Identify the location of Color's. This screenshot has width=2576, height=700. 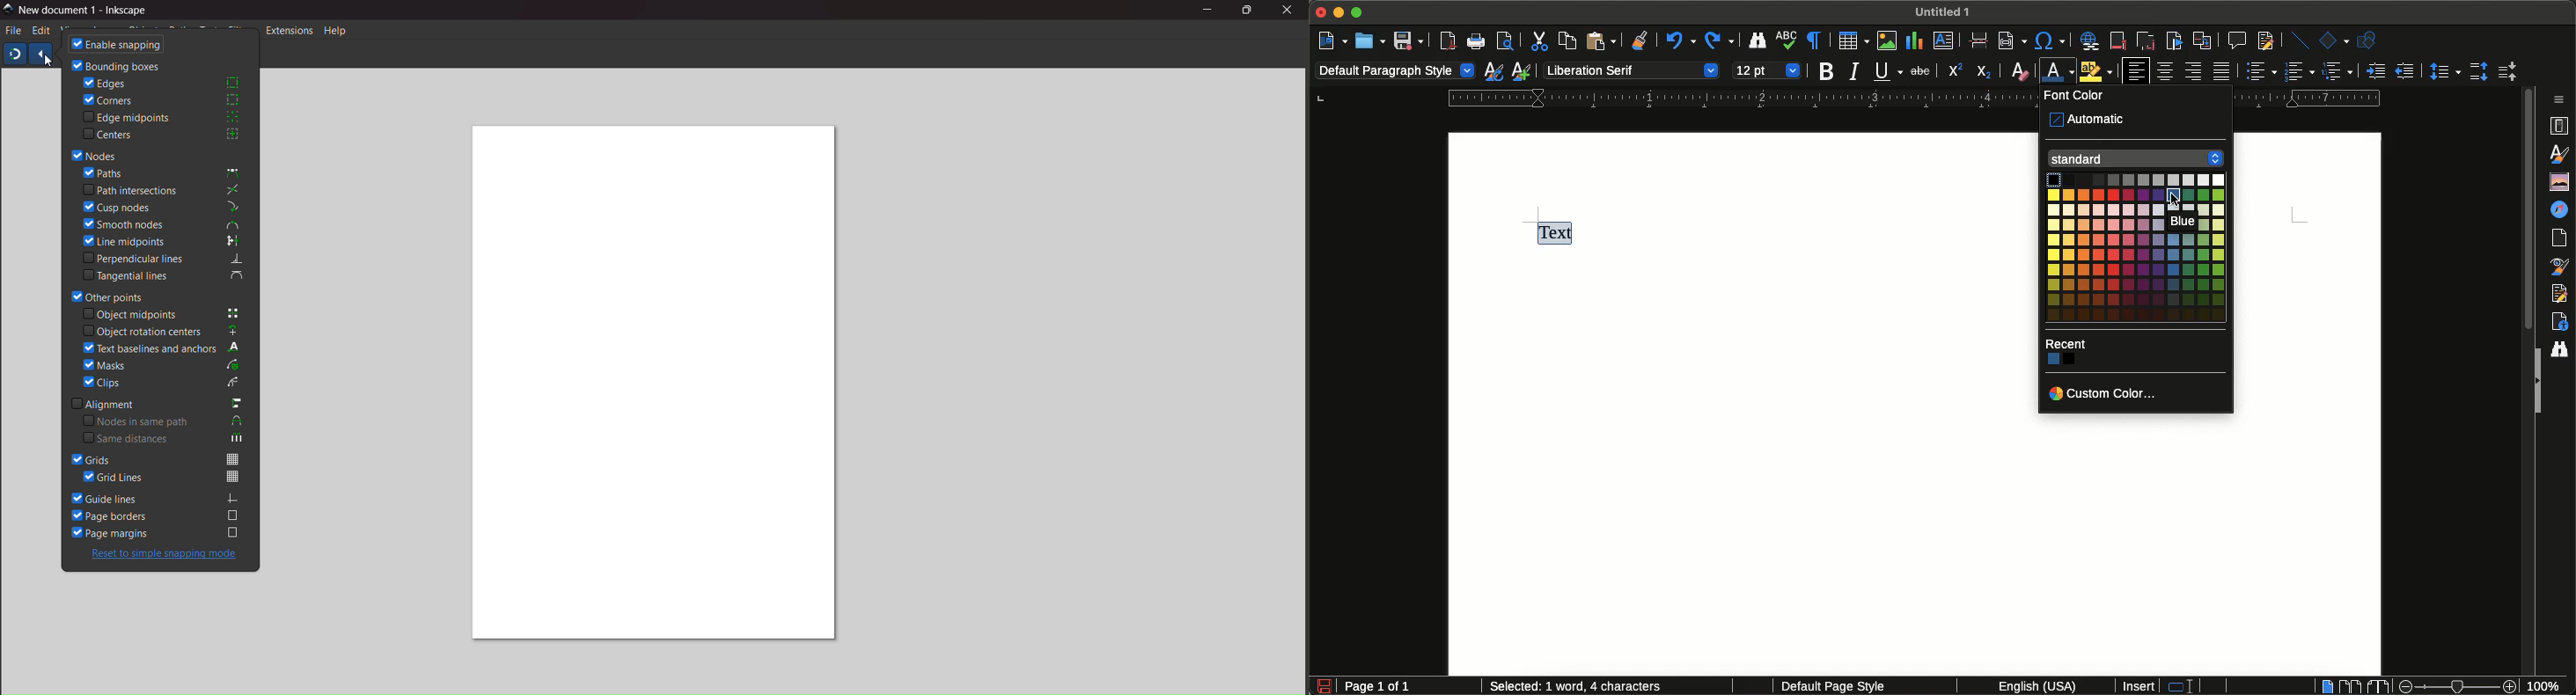
(2135, 248).